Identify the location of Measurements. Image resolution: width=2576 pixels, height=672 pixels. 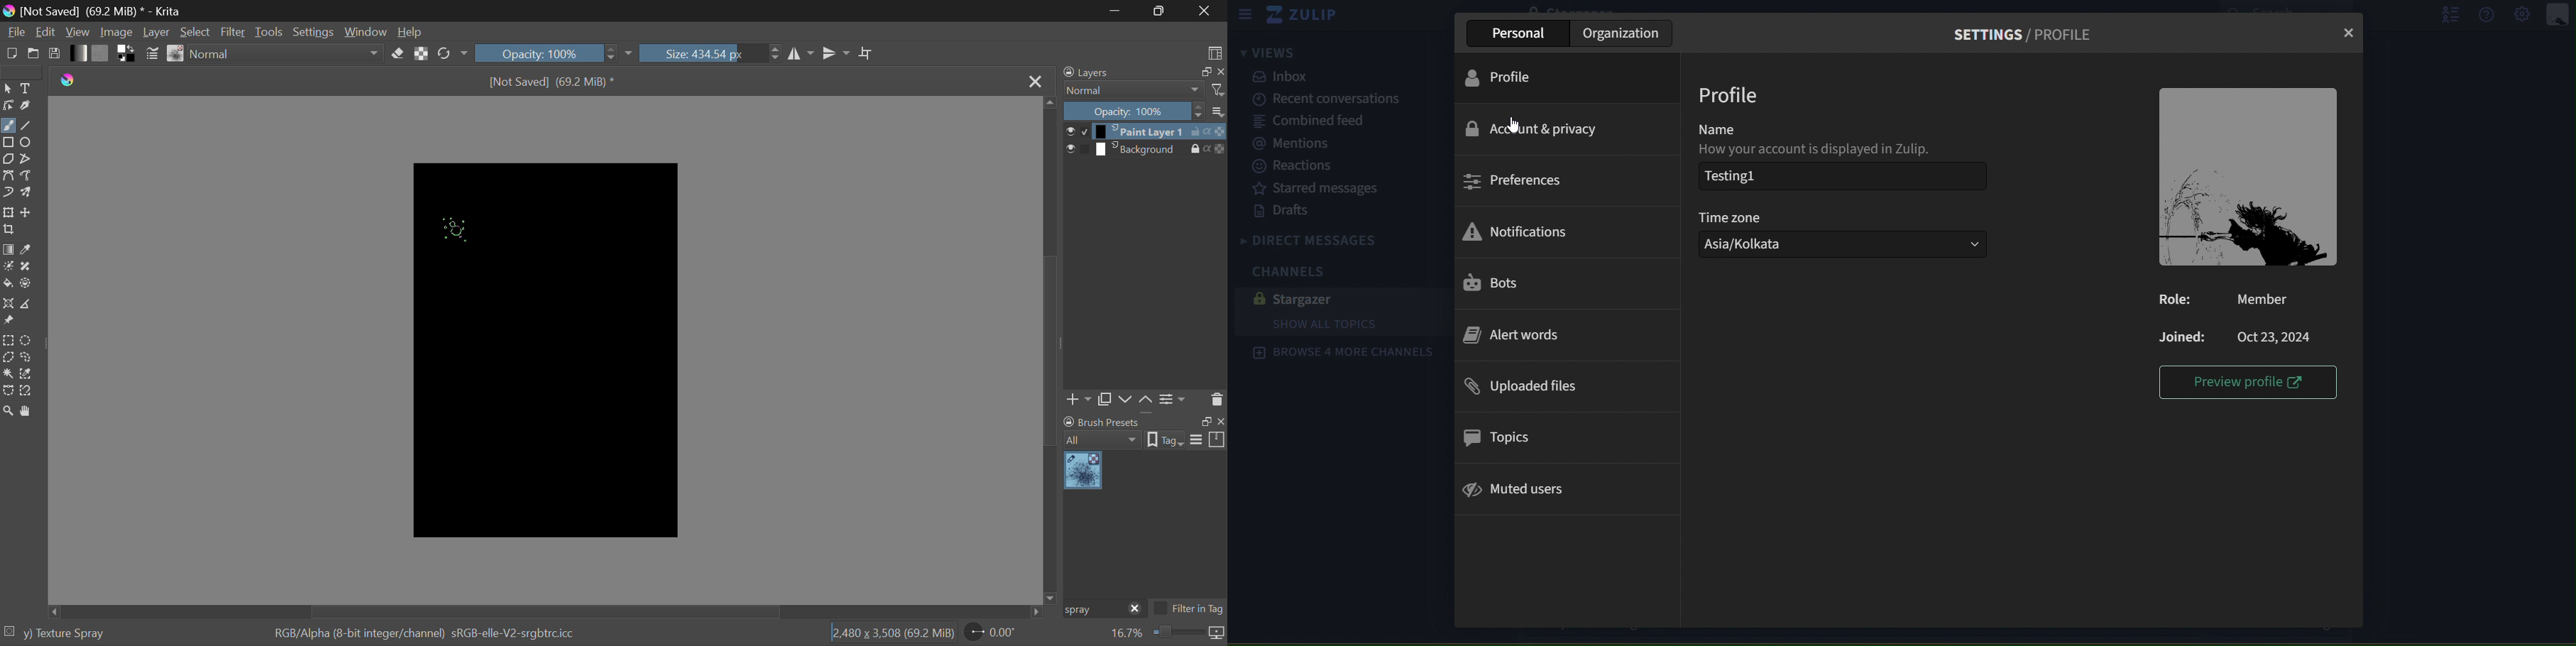
(24, 304).